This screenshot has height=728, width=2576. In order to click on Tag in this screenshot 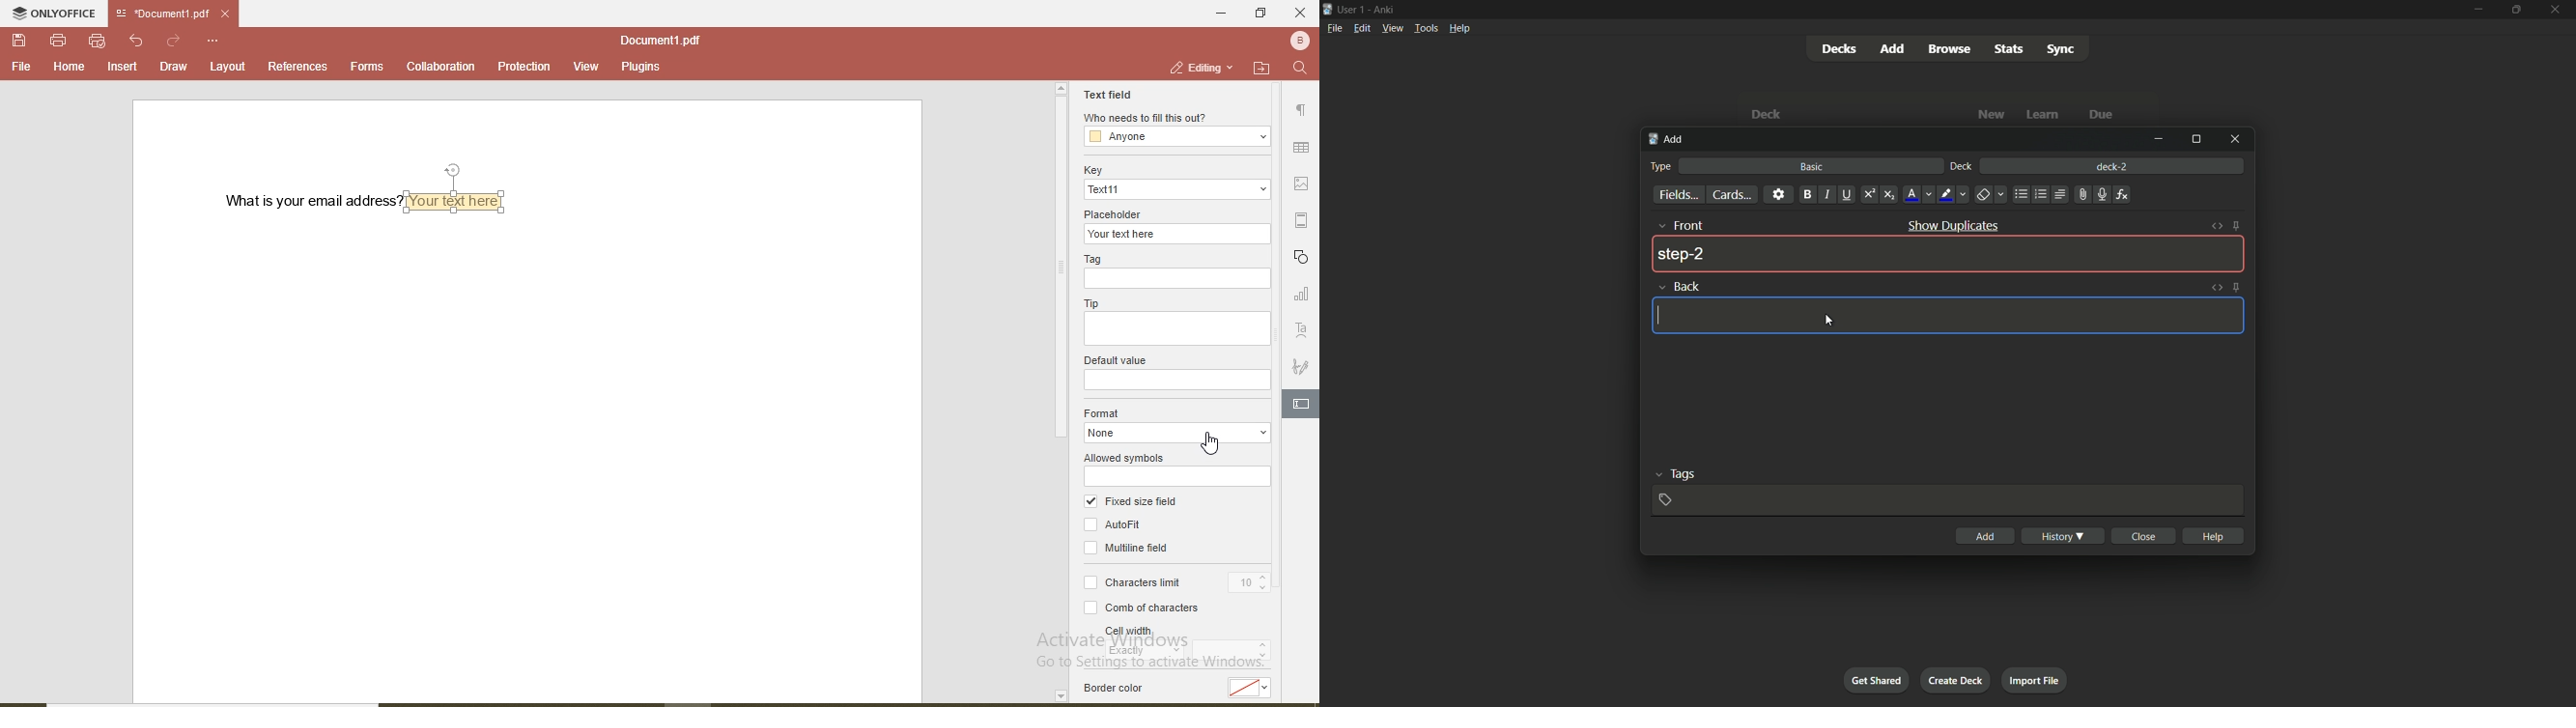, I will do `click(1097, 258)`.